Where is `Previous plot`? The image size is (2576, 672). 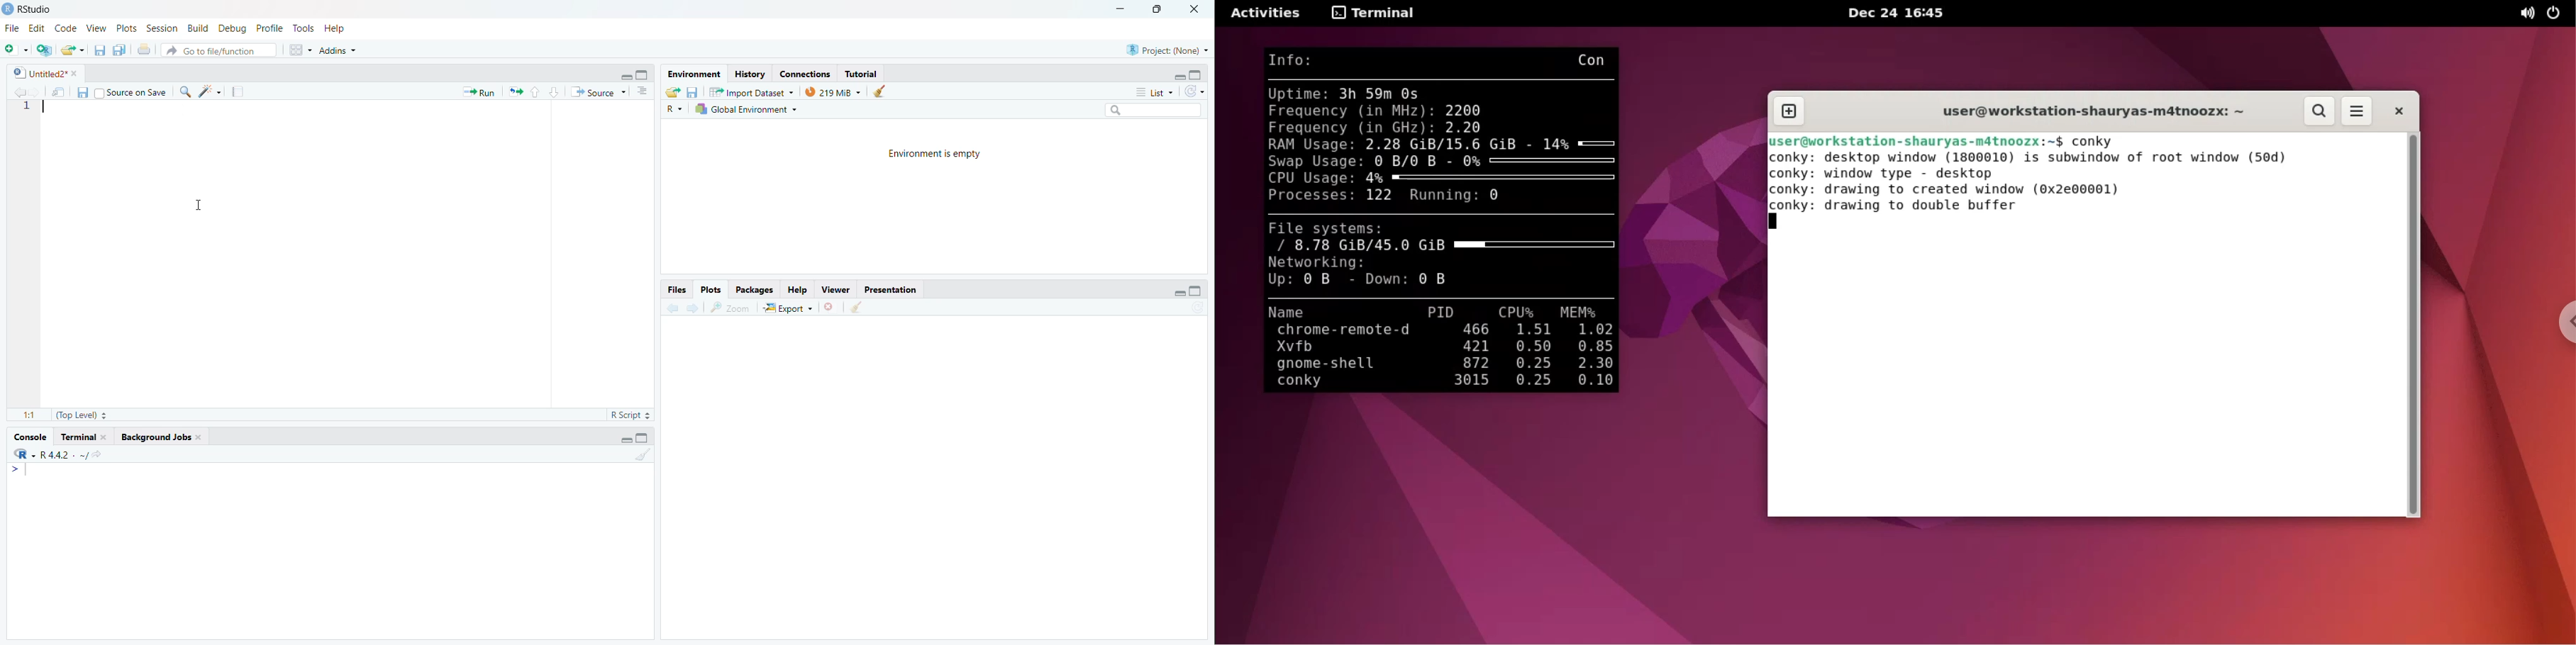
Previous plot is located at coordinates (673, 307).